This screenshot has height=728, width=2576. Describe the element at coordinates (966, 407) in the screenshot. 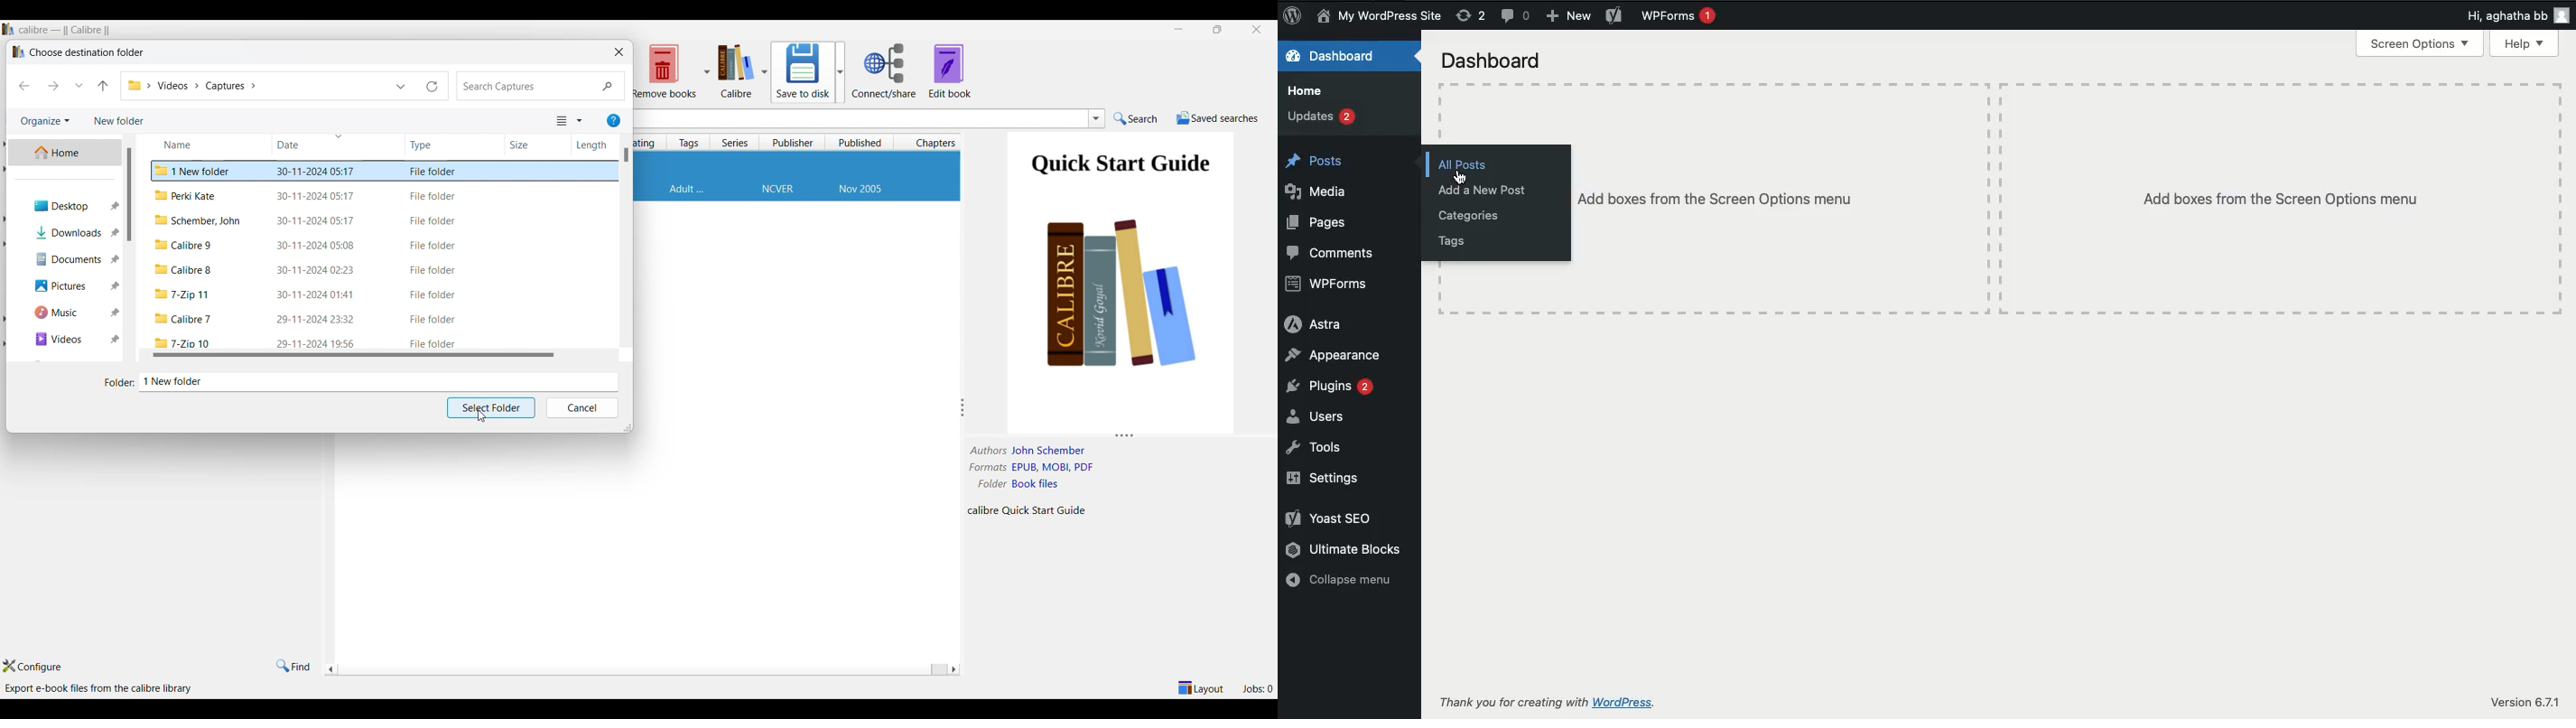

I see `Change width of panels attached to this line` at that location.